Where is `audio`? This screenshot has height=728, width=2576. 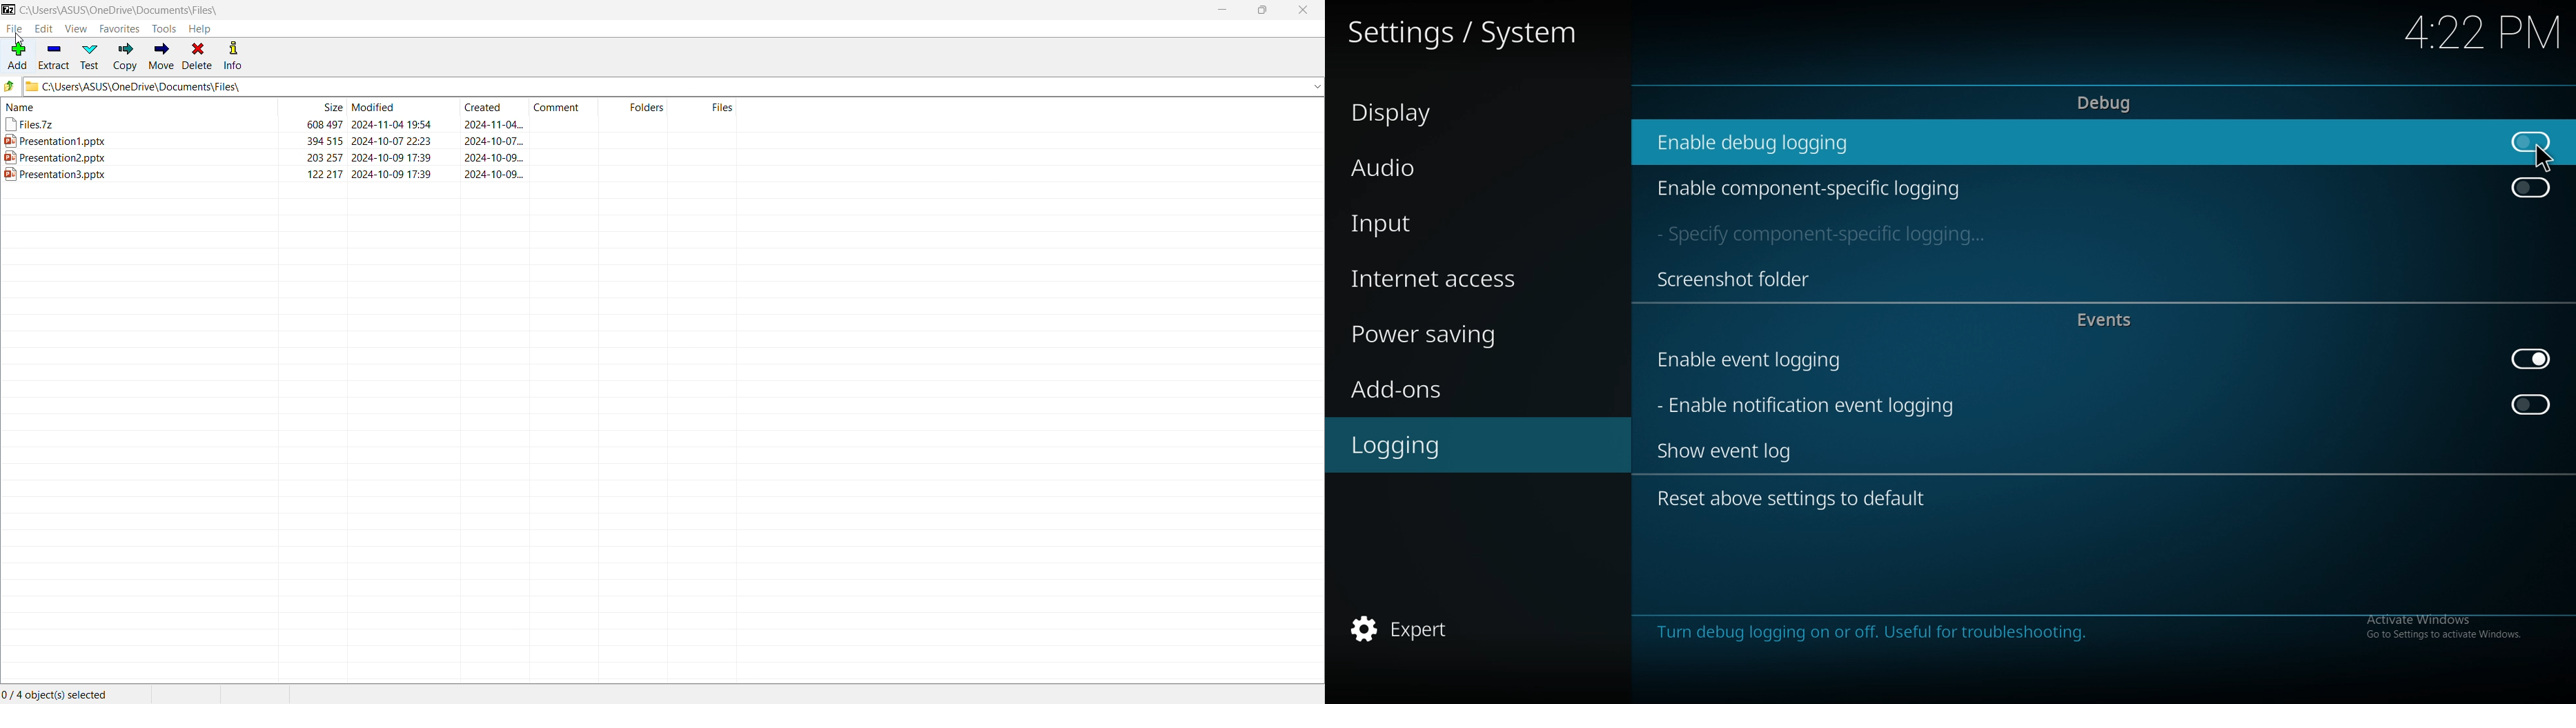 audio is located at coordinates (1459, 165).